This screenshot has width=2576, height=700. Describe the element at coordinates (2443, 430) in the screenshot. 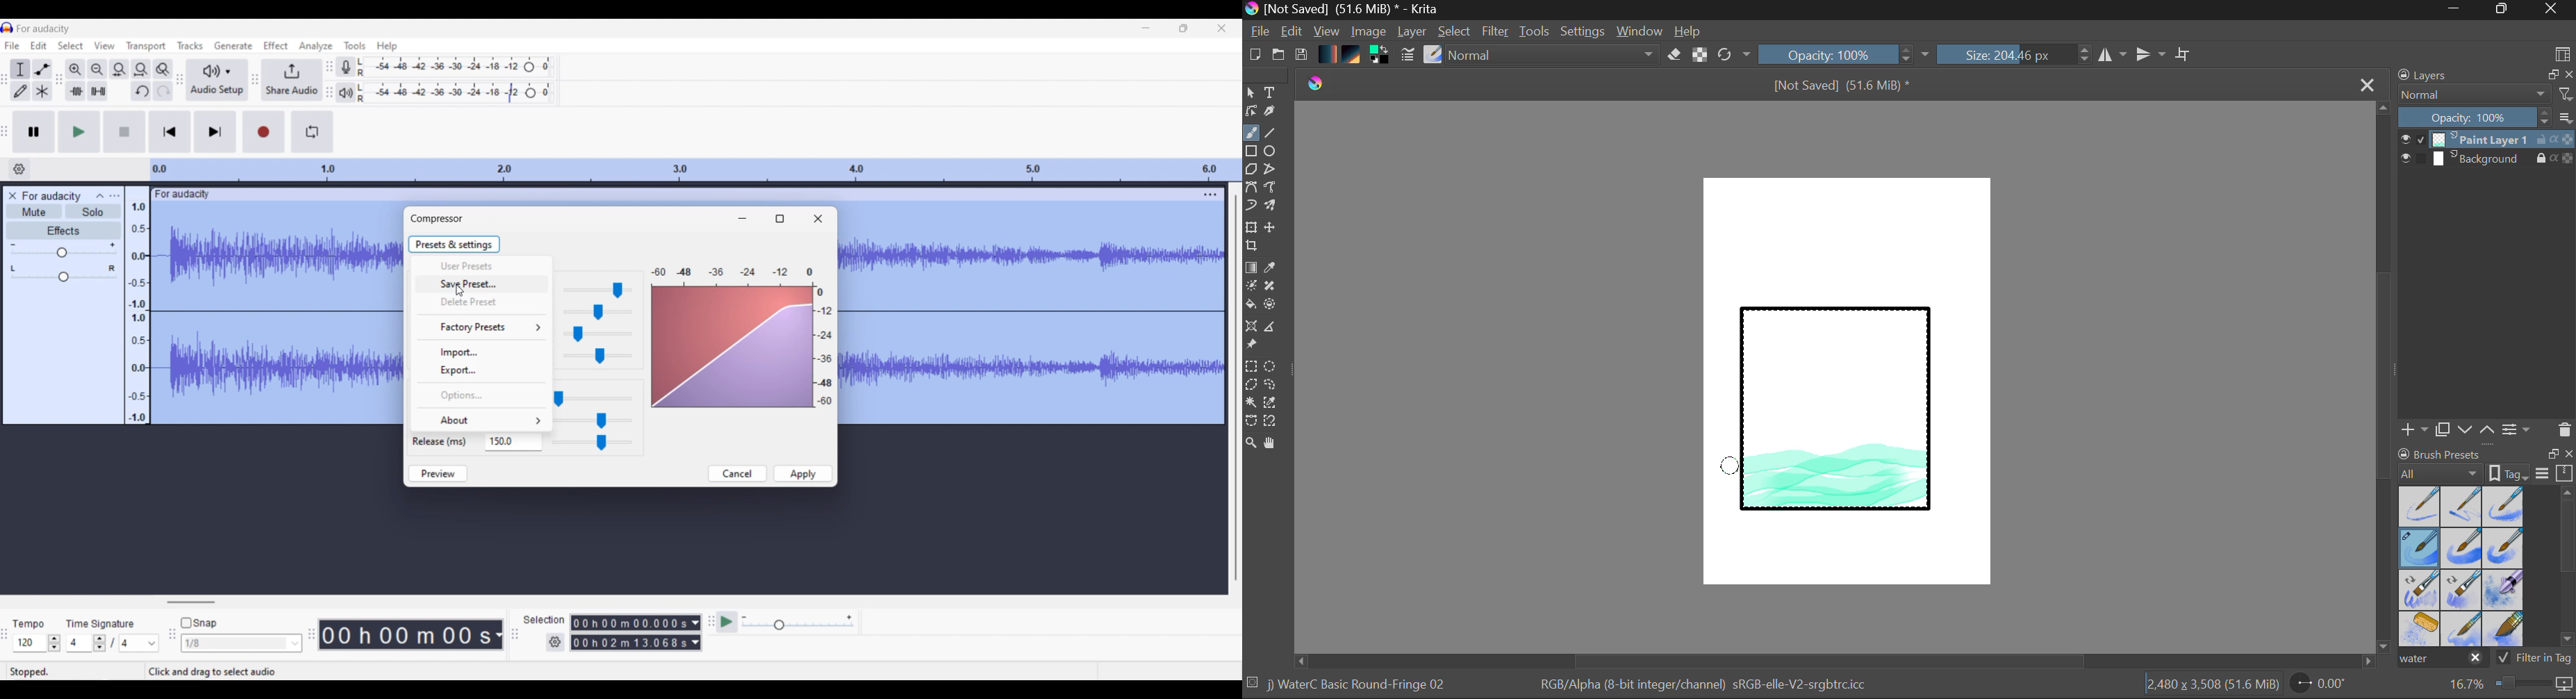

I see `Copy Layer` at that location.